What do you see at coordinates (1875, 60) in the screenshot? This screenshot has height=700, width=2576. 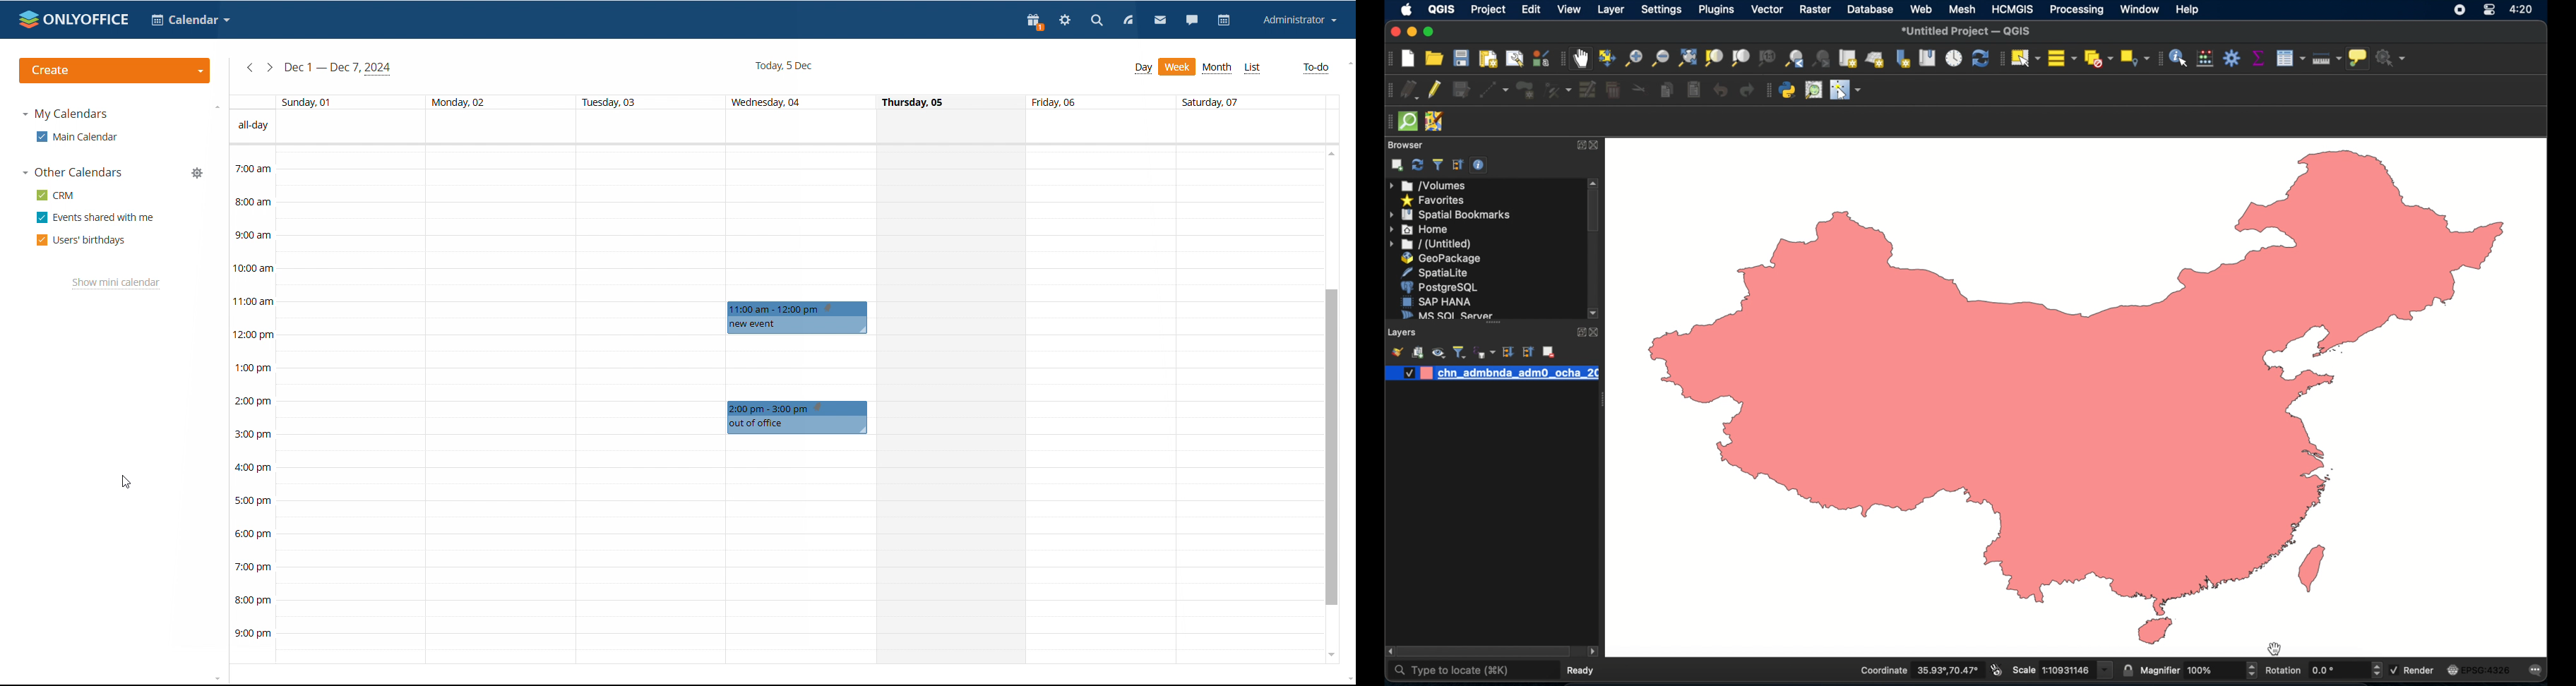 I see `new 3d map view` at bounding box center [1875, 60].